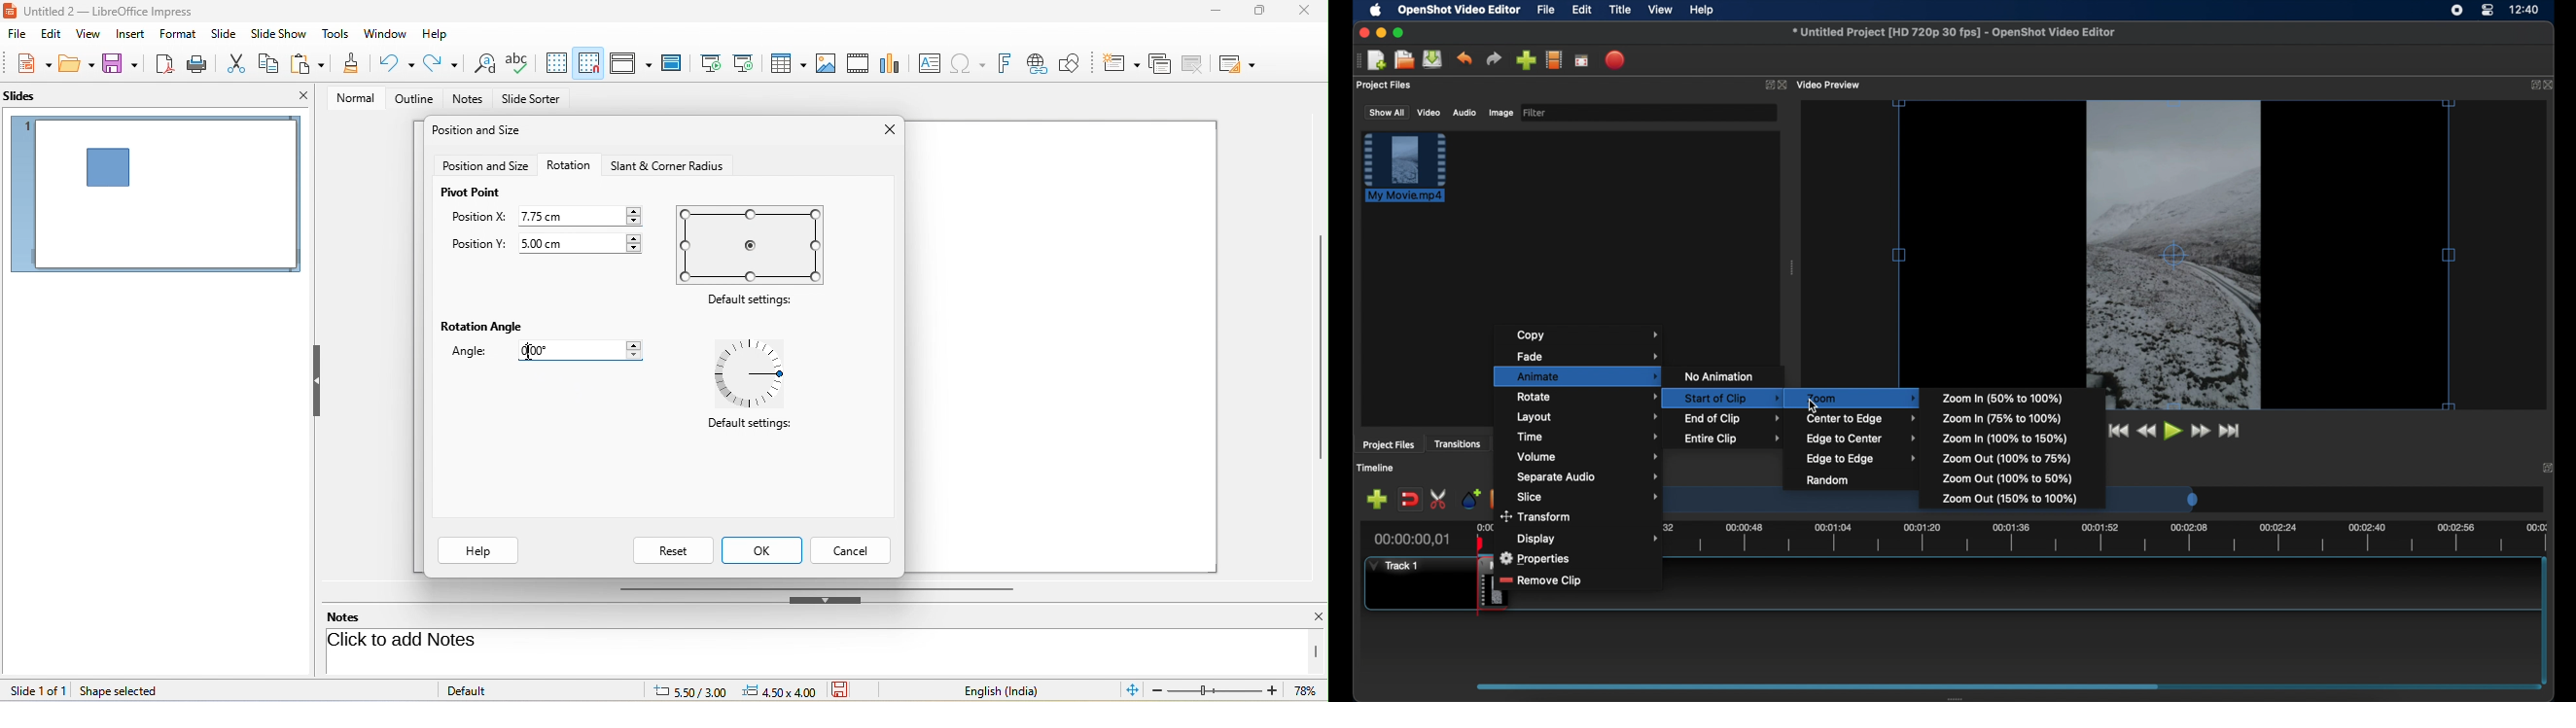 This screenshot has height=728, width=2576. I want to click on outline, so click(410, 99).